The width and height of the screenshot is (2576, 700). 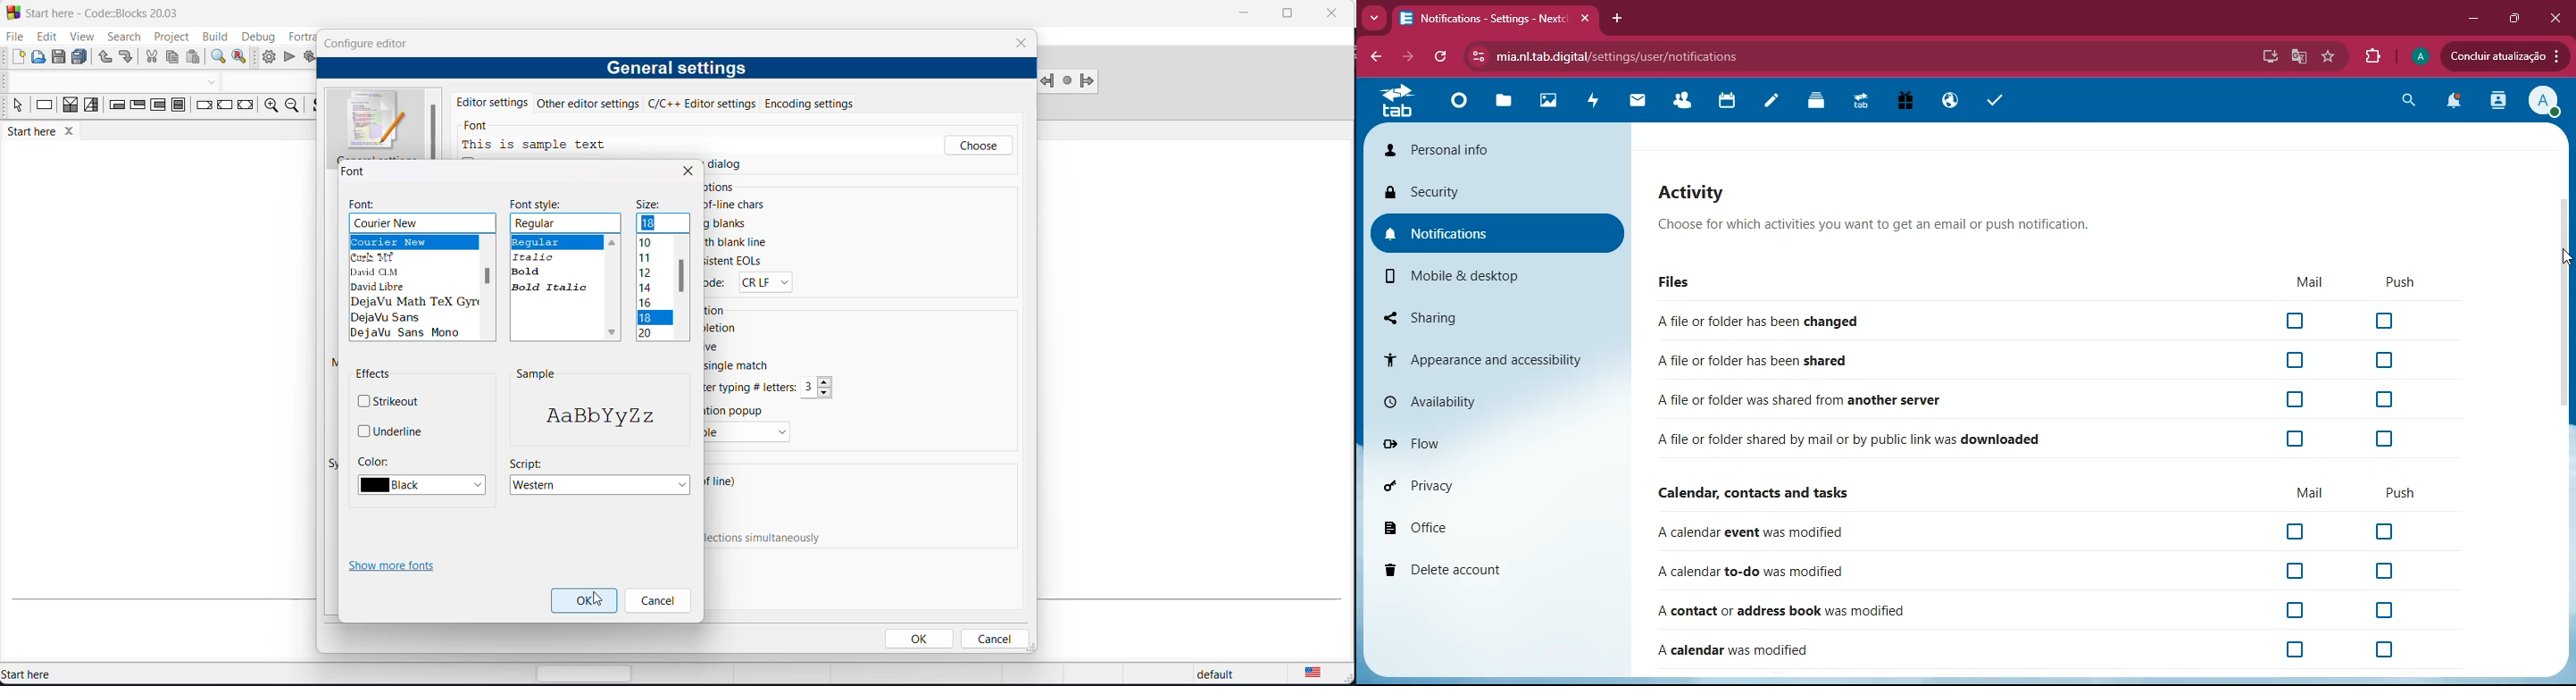 I want to click on Activity, so click(x=1876, y=189).